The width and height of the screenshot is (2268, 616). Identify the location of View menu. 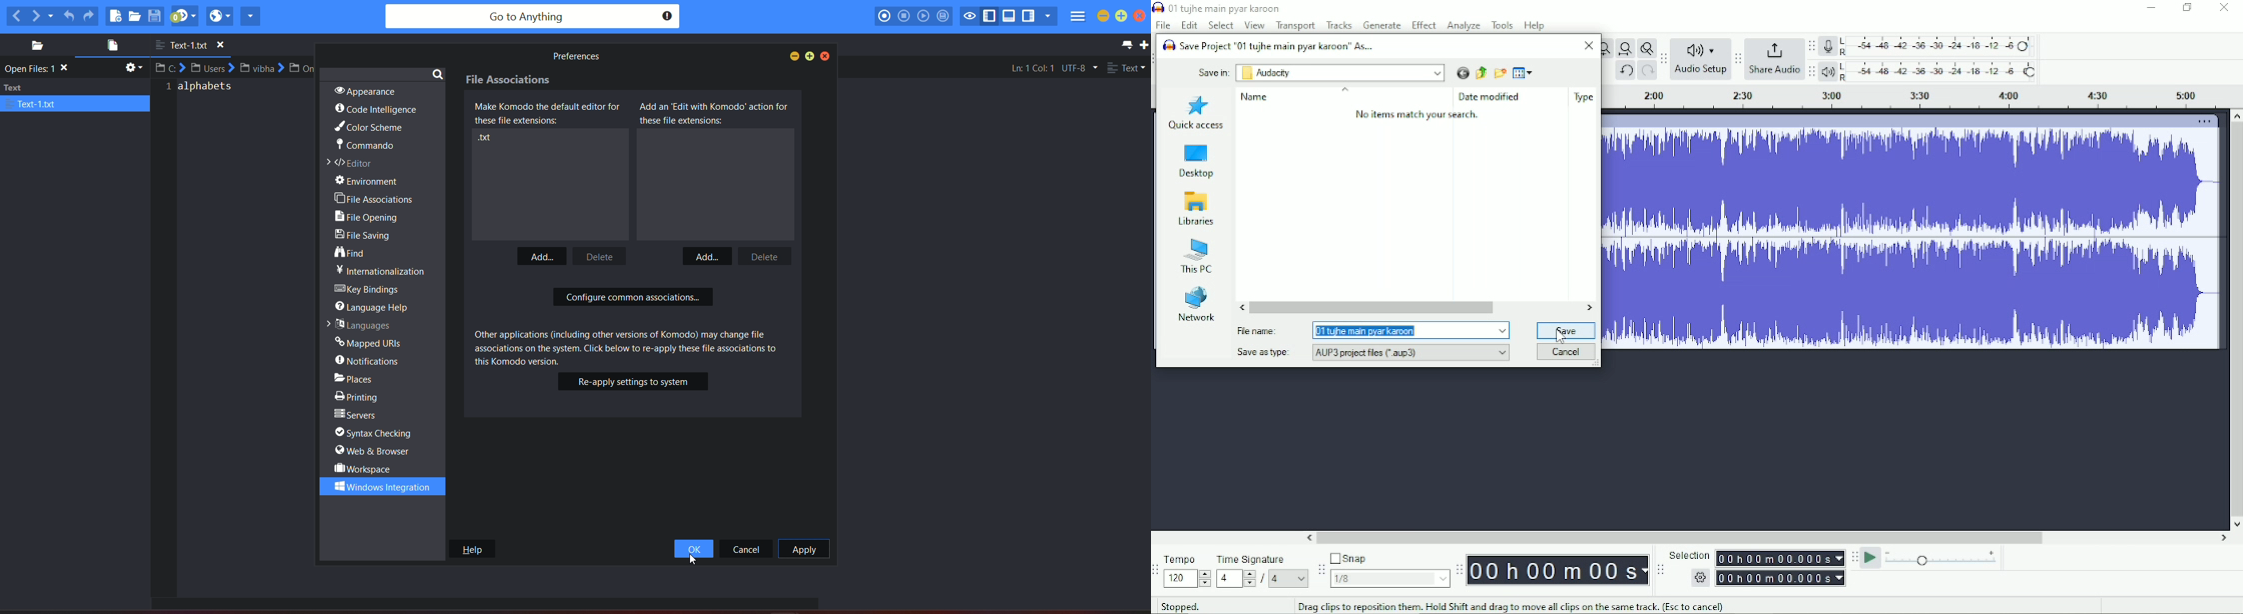
(1522, 72).